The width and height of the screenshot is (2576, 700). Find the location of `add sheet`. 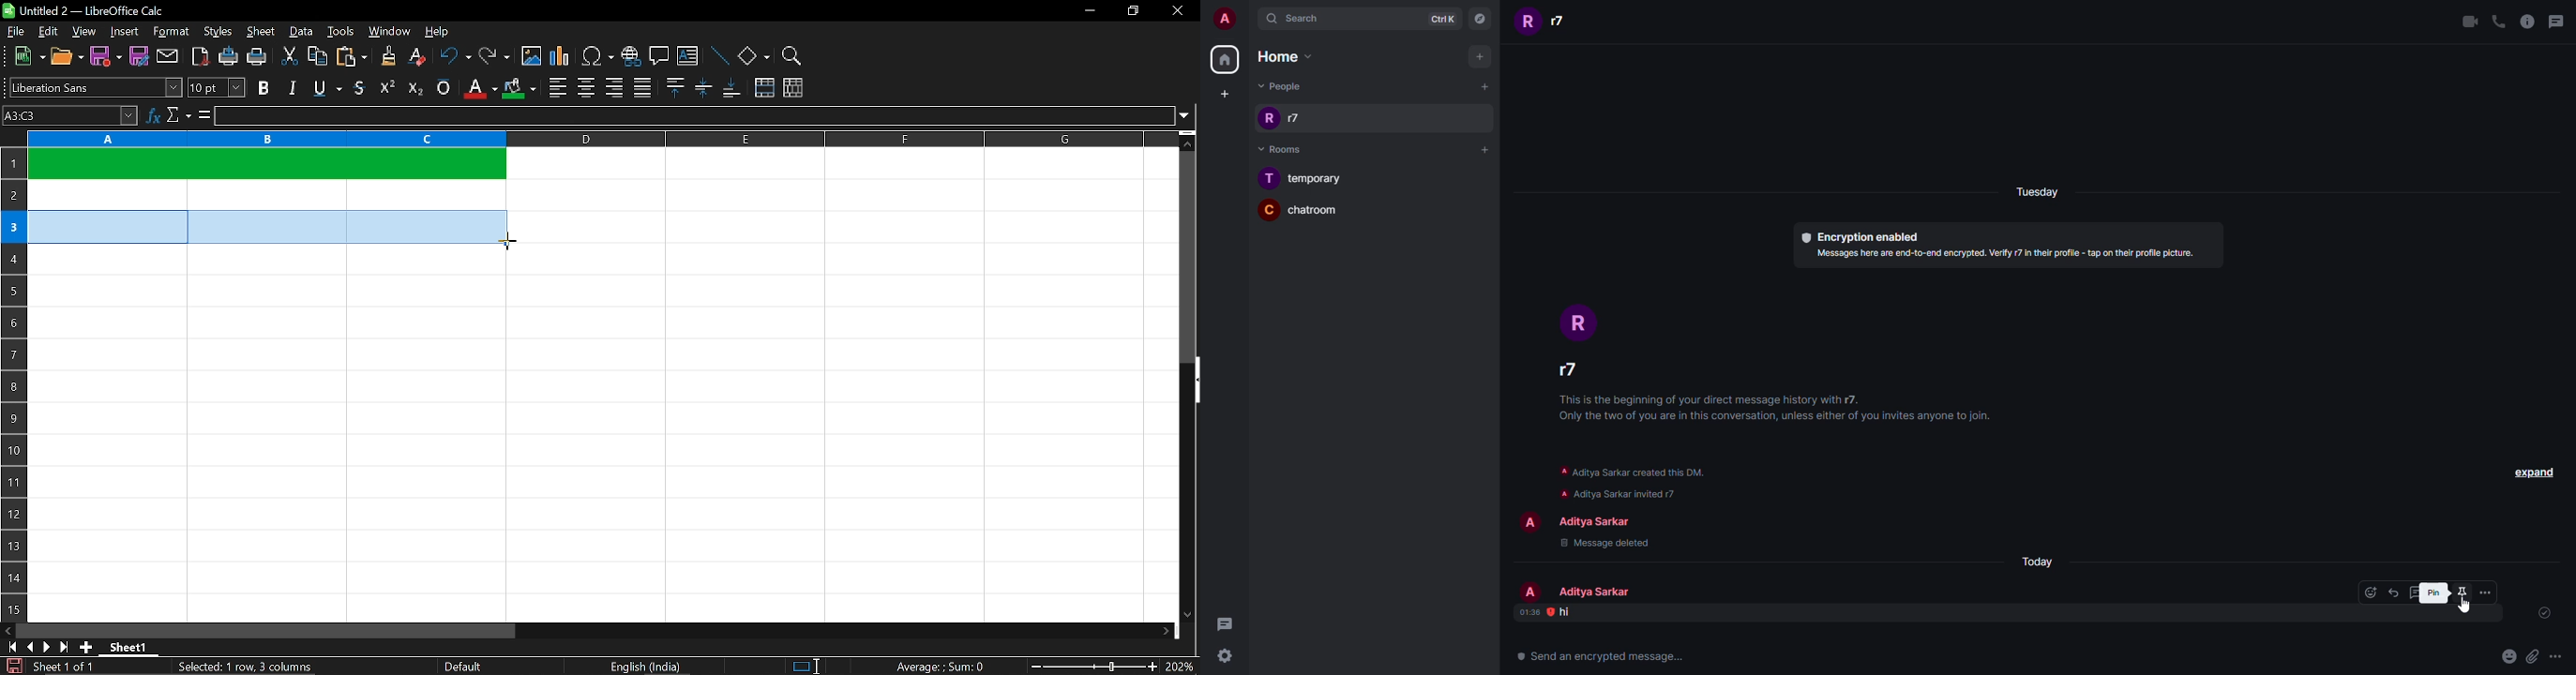

add sheet is located at coordinates (86, 648).